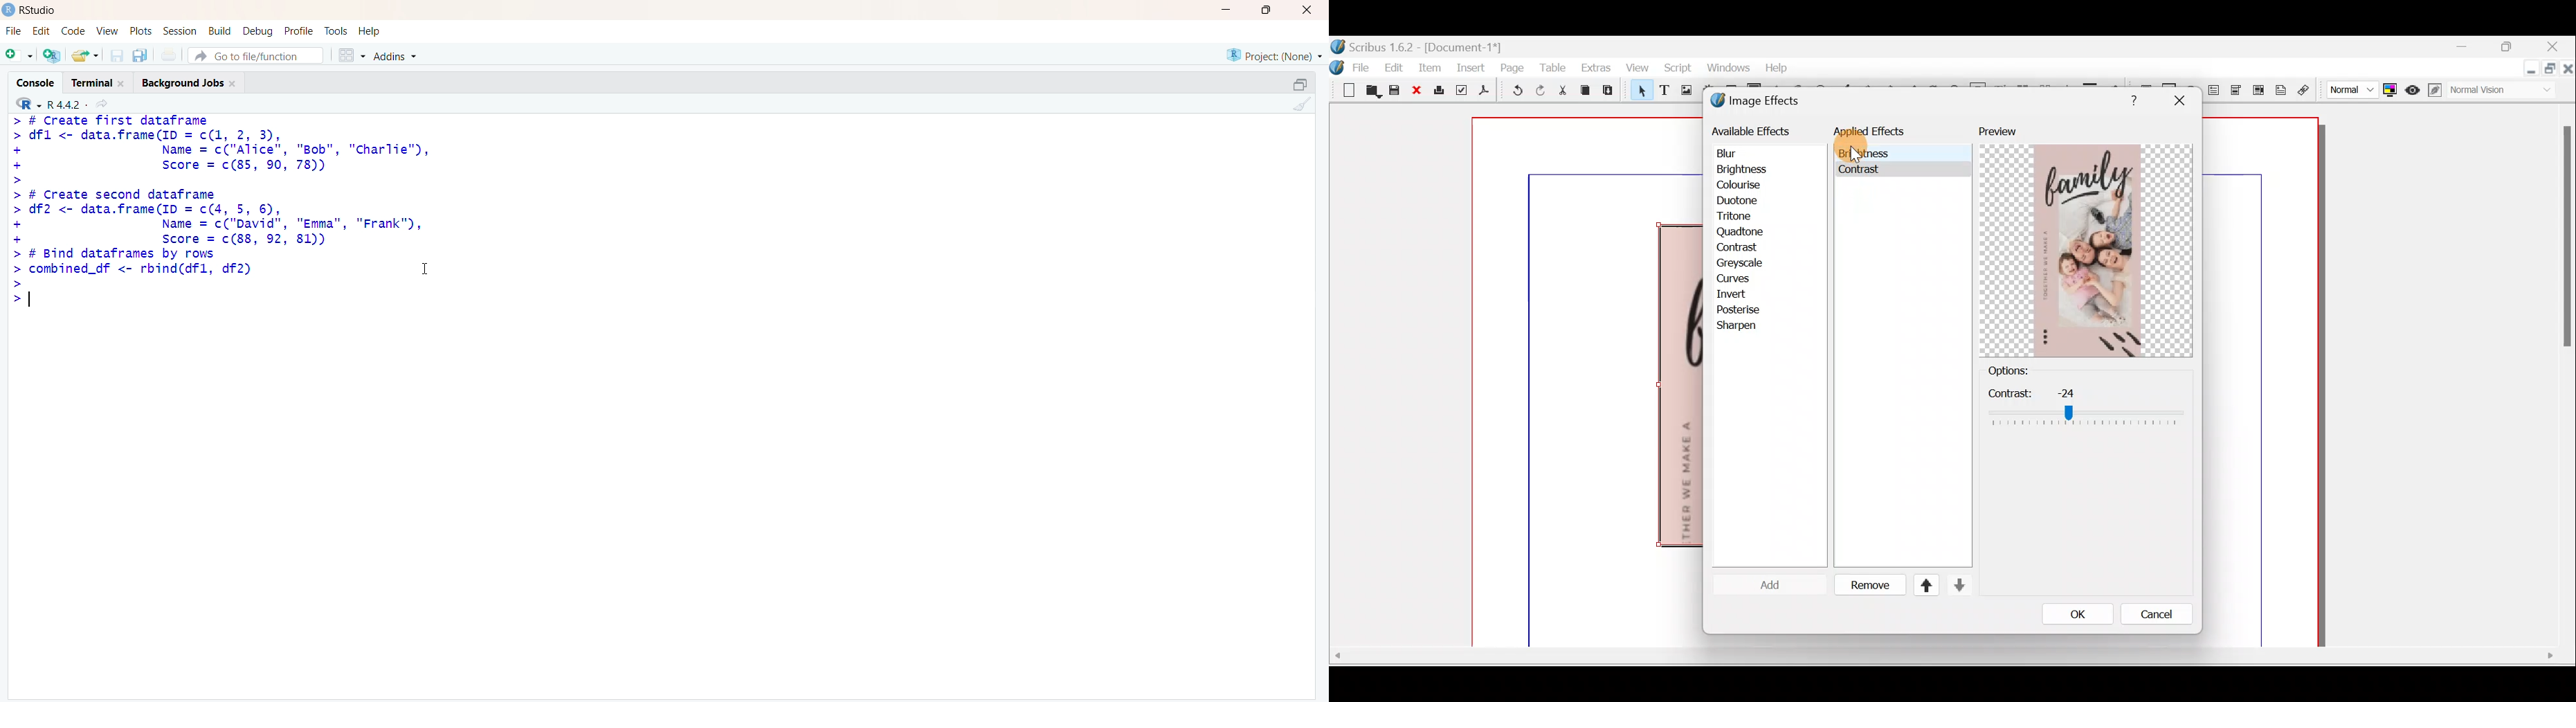 The height and width of the screenshot is (728, 2576). Describe the element at coordinates (224, 180) in the screenshot. I see `# Create Tirst datatramedfl <- data.frame(ID = c(1, 2, 3),Name = c("Alice", "Bob", "Charlie"),Score = c(85, 90, 78))# Create second dataframedf2 <- data.frame(ID = c(4, 5, 6),Name = c("David", "Emma", "Frank"),Score = c(88, 92, 81))` at that location.